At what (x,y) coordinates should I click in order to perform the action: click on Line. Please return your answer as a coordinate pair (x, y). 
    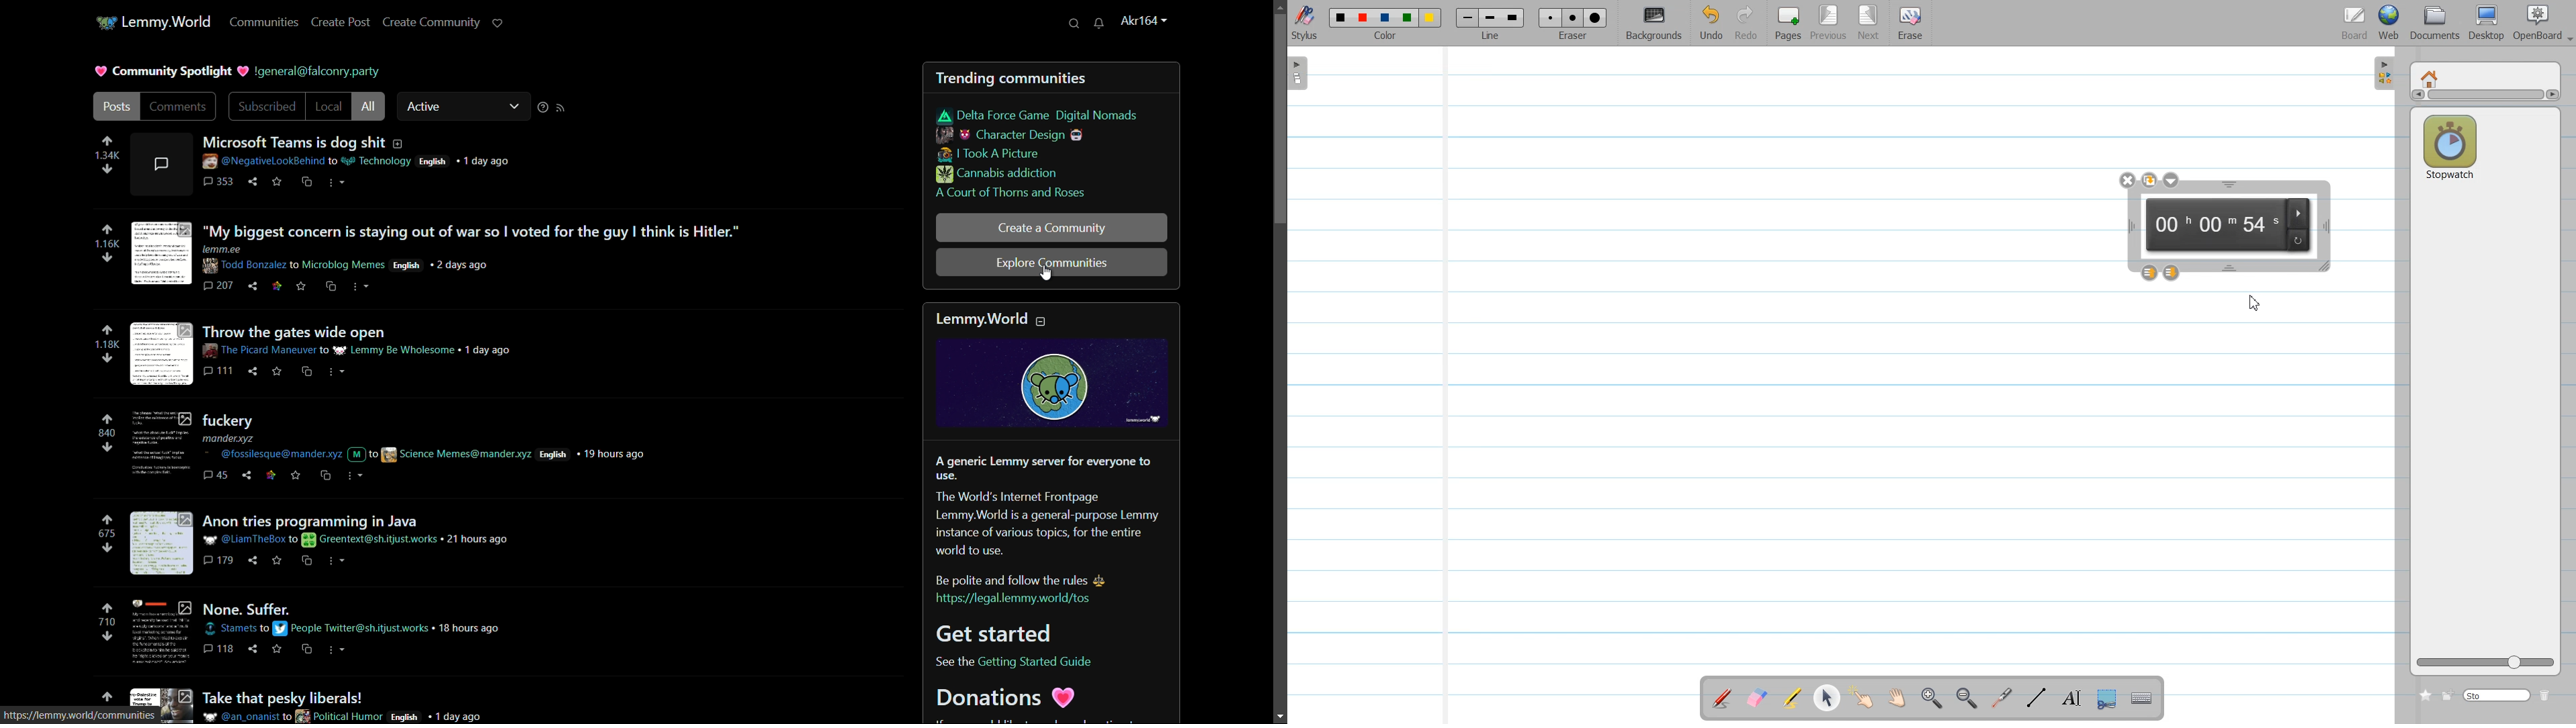
    Looking at the image, I should click on (1490, 24).